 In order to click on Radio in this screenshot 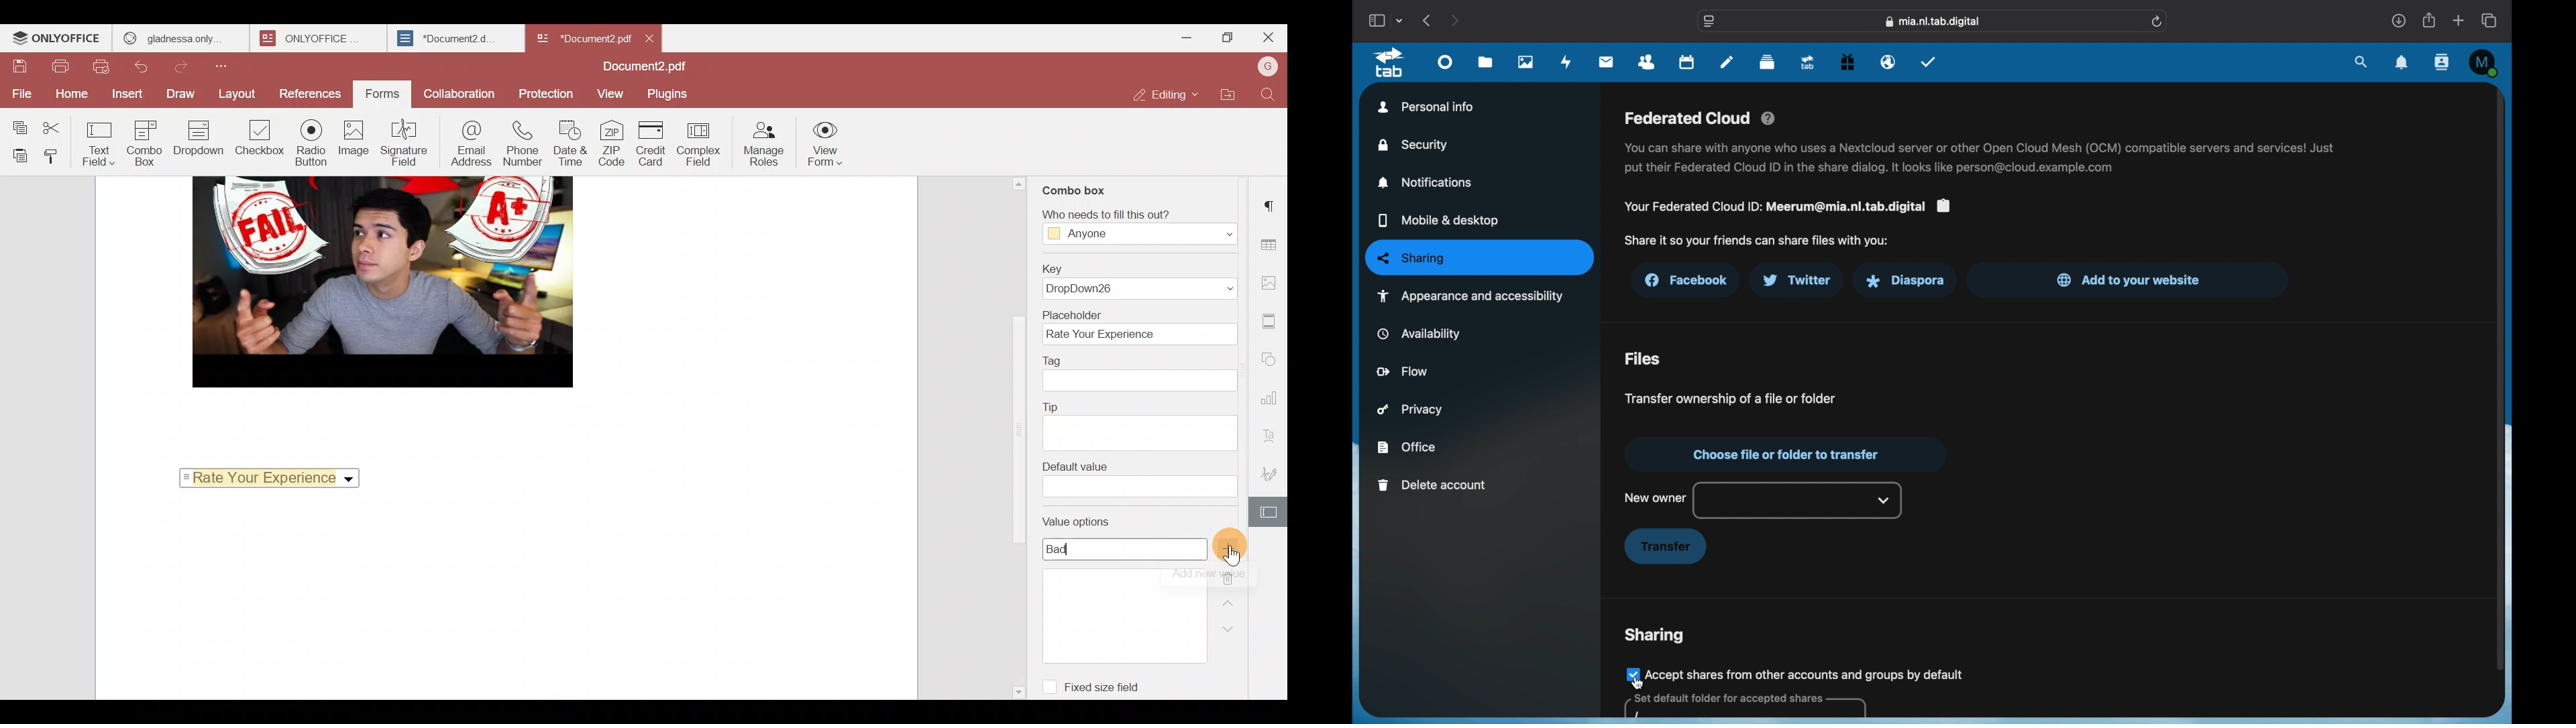, I will do `click(311, 143)`.